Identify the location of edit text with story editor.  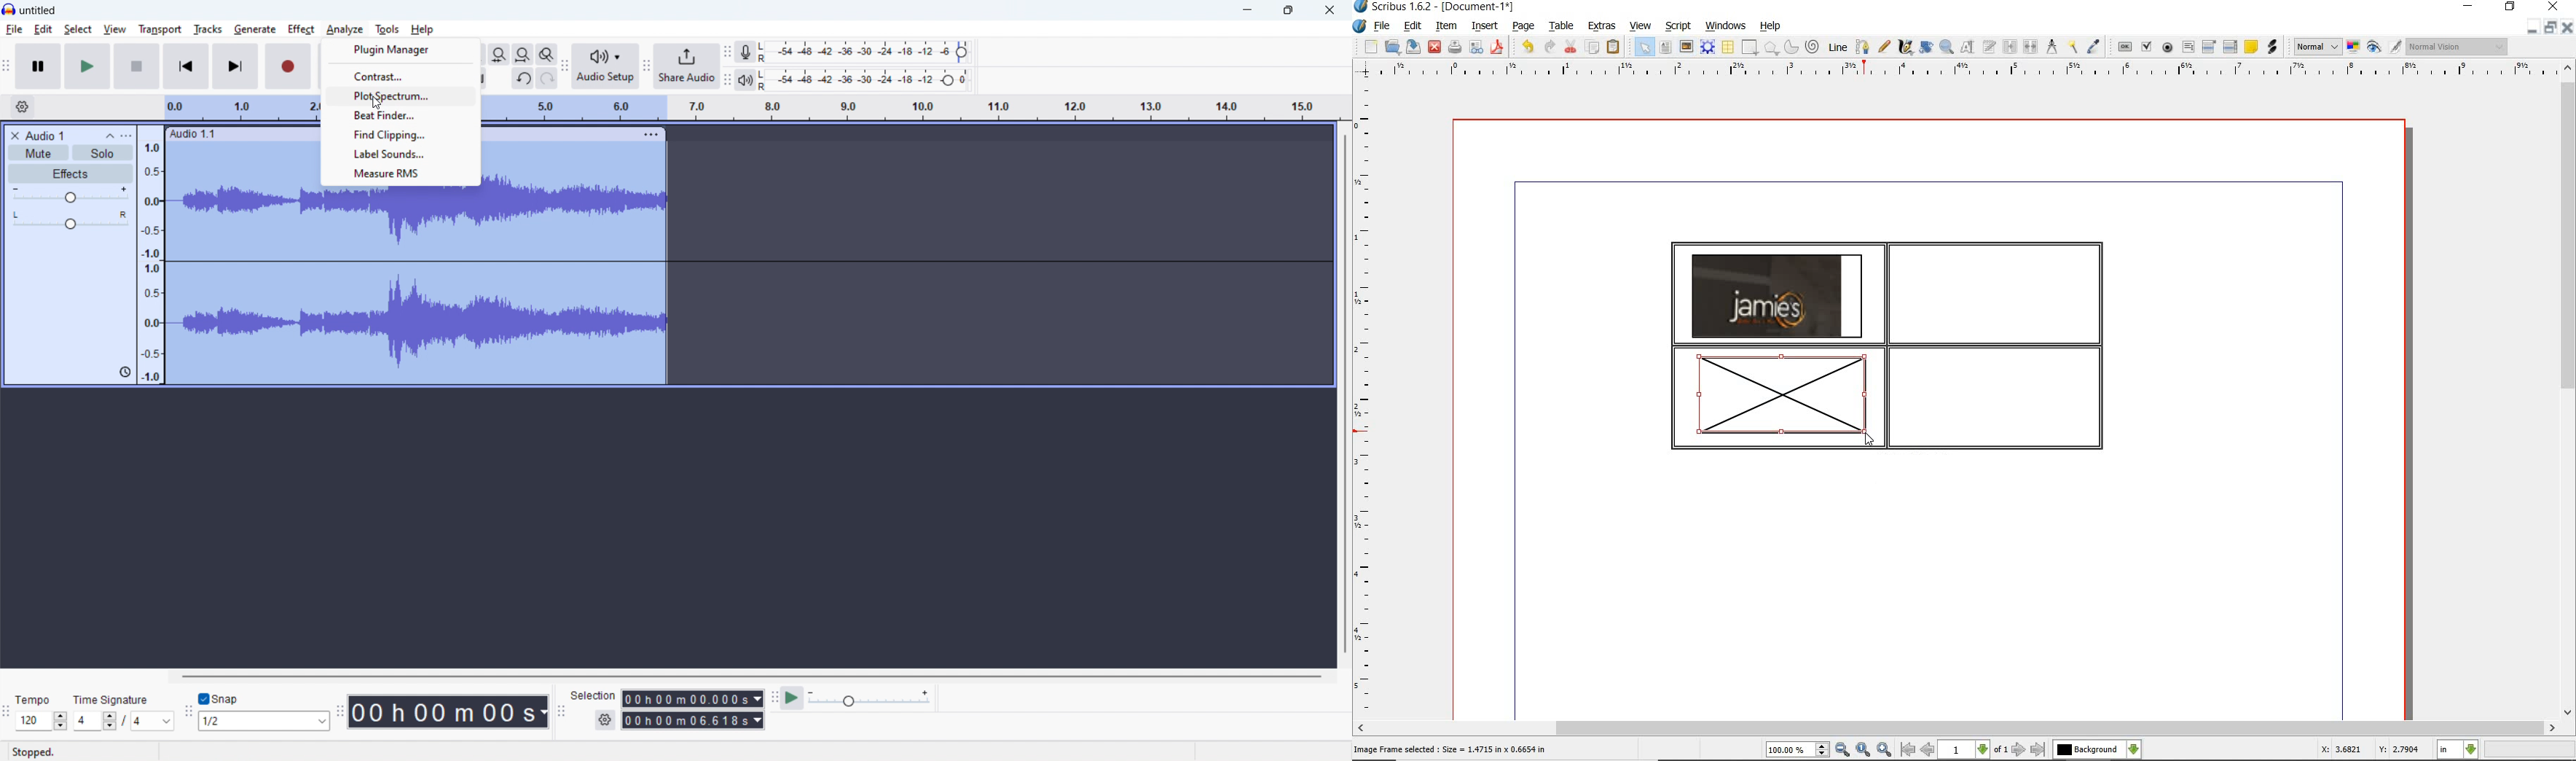
(1990, 46).